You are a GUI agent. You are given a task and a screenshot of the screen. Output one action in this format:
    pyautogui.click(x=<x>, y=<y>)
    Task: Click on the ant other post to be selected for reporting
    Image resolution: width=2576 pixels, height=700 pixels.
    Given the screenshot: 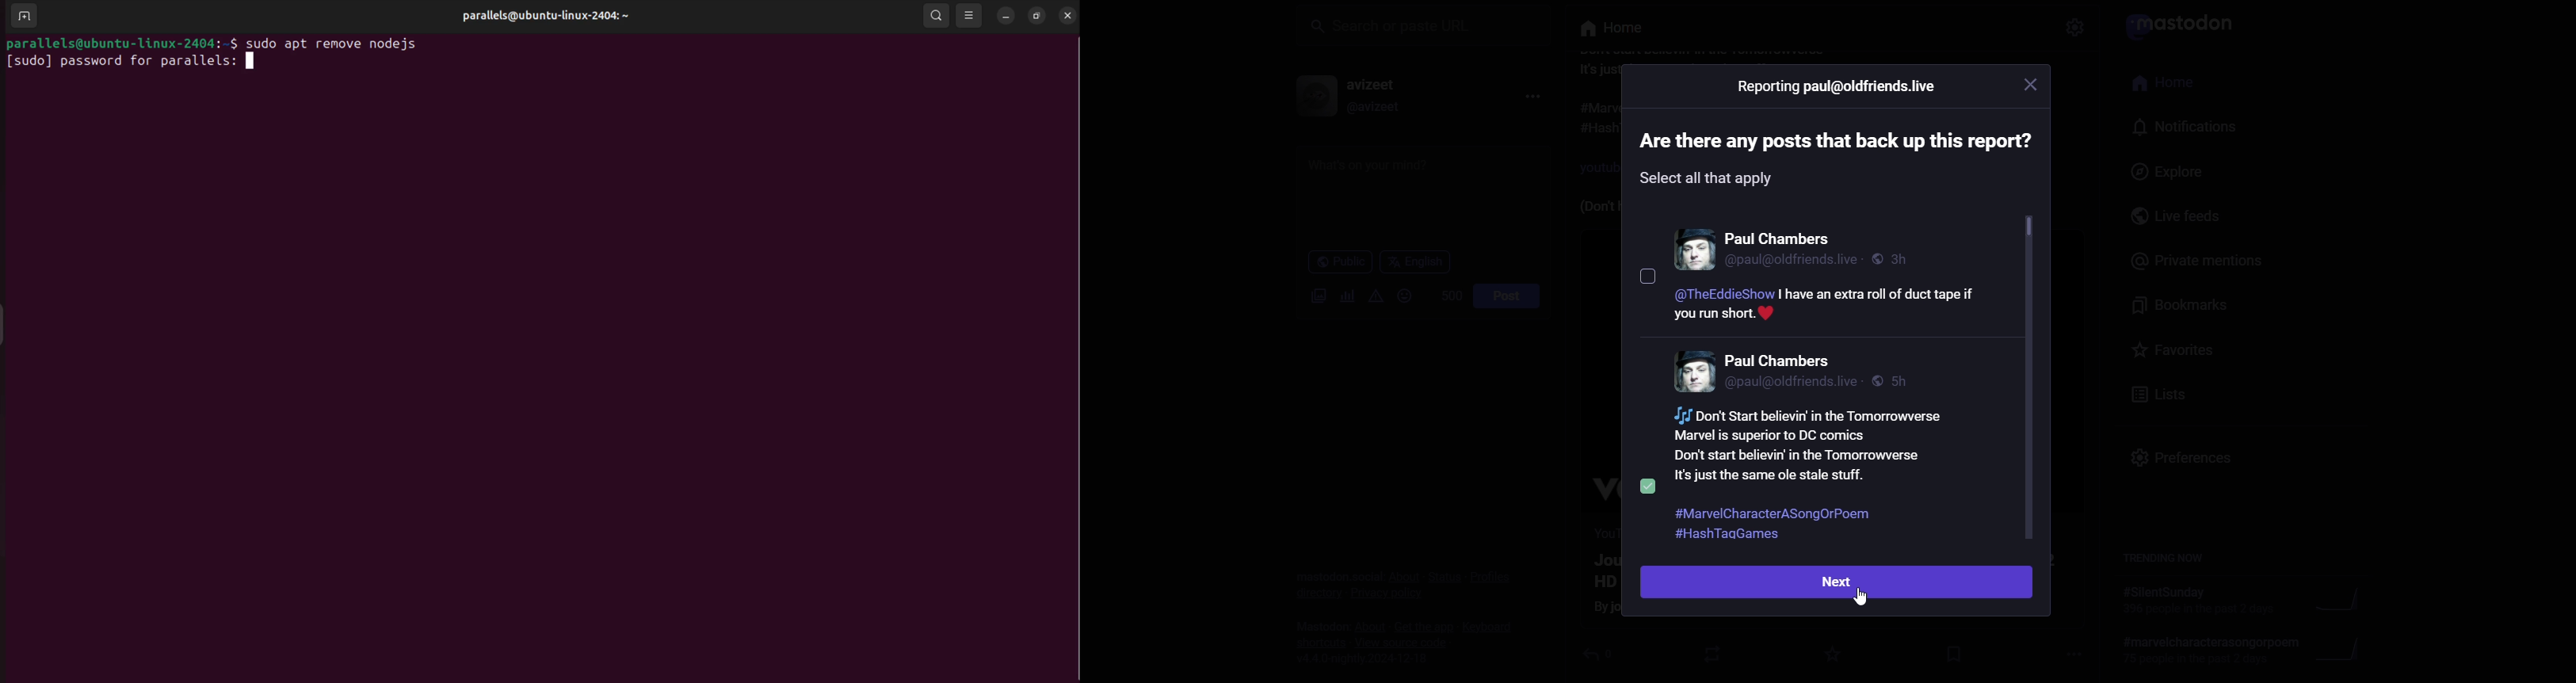 What is the action you would take?
    pyautogui.click(x=1692, y=248)
    